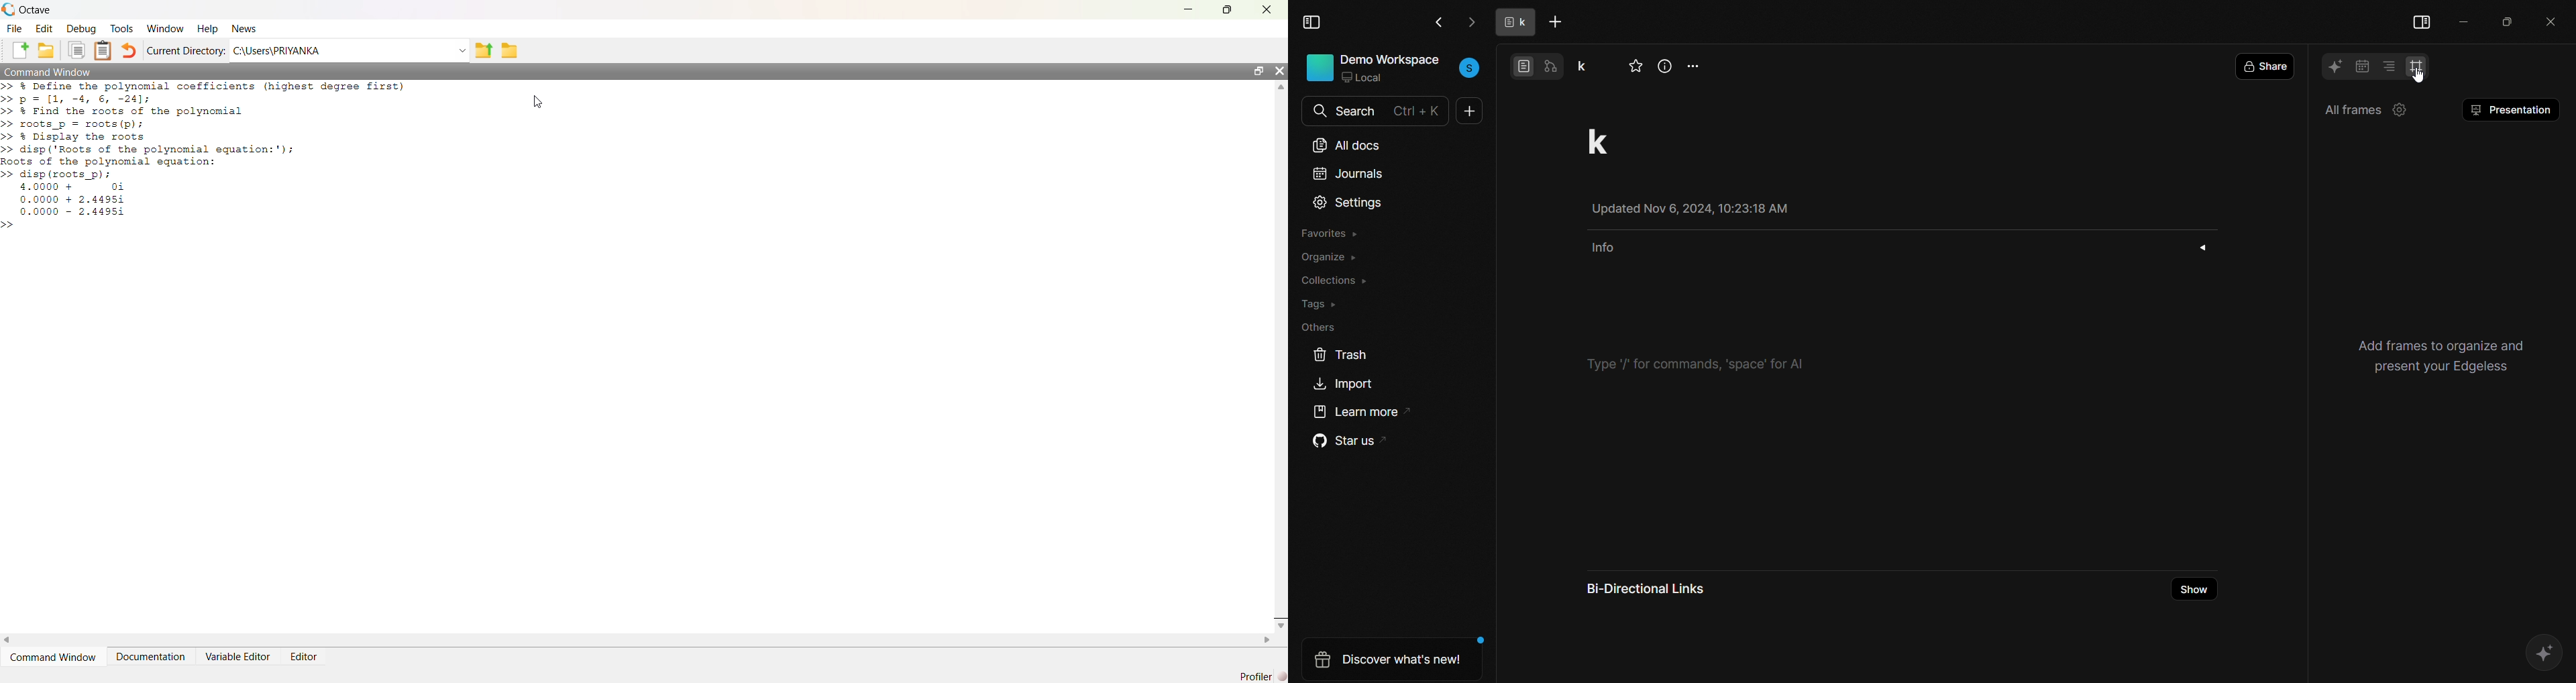 The height and width of the screenshot is (700, 2576). What do you see at coordinates (1702, 209) in the screenshot?
I see `Updated Nov 6, 2024, 10:23:18 AM` at bounding box center [1702, 209].